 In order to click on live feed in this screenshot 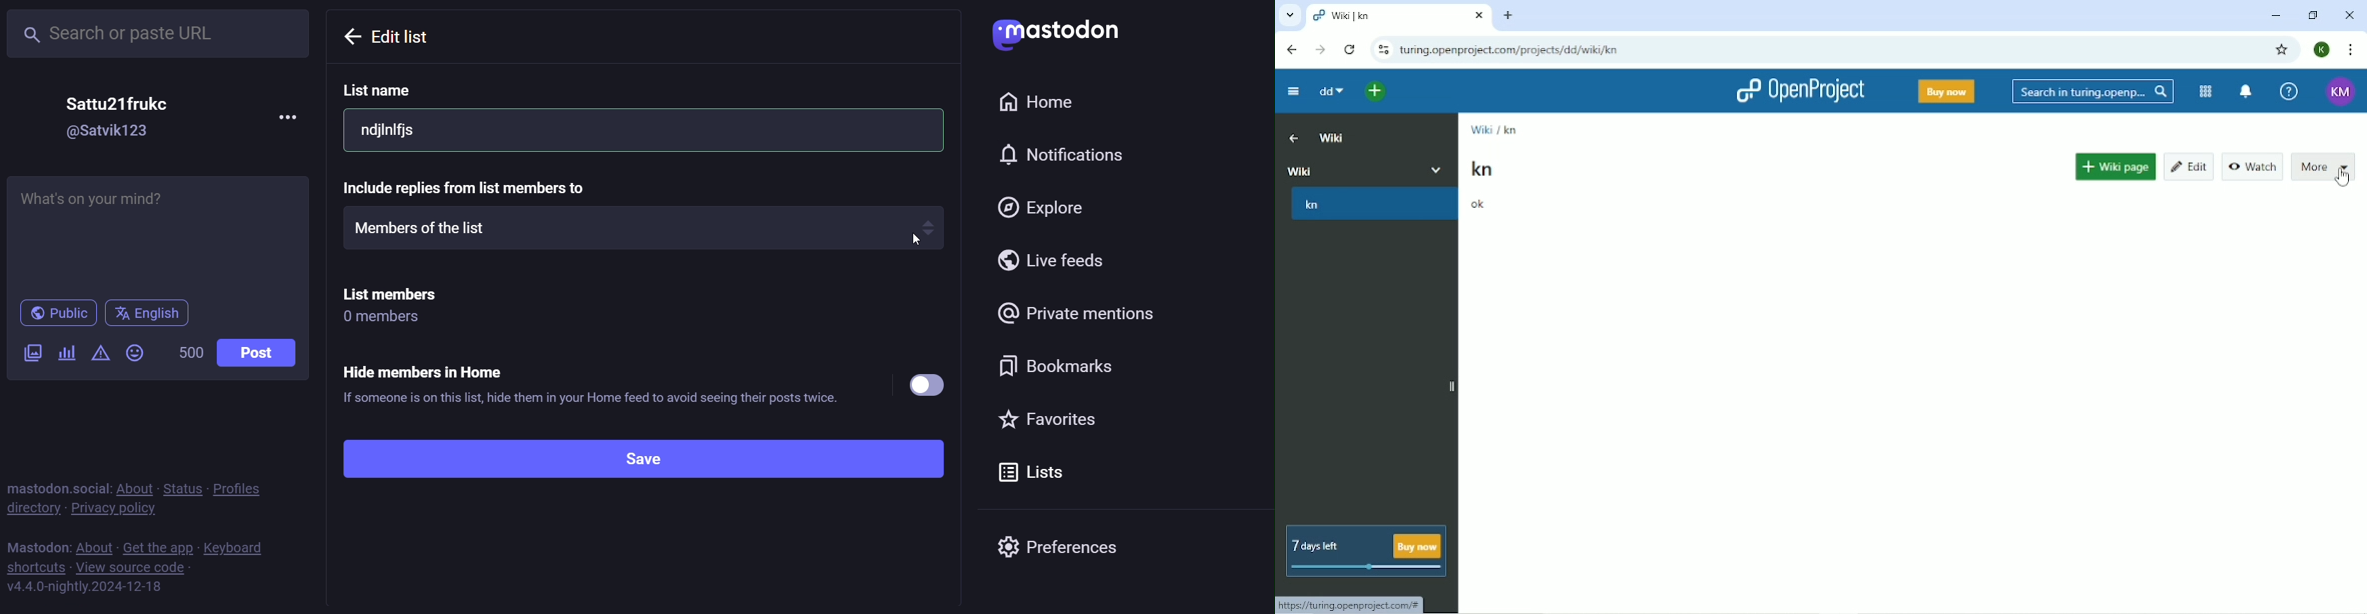, I will do `click(1050, 260)`.